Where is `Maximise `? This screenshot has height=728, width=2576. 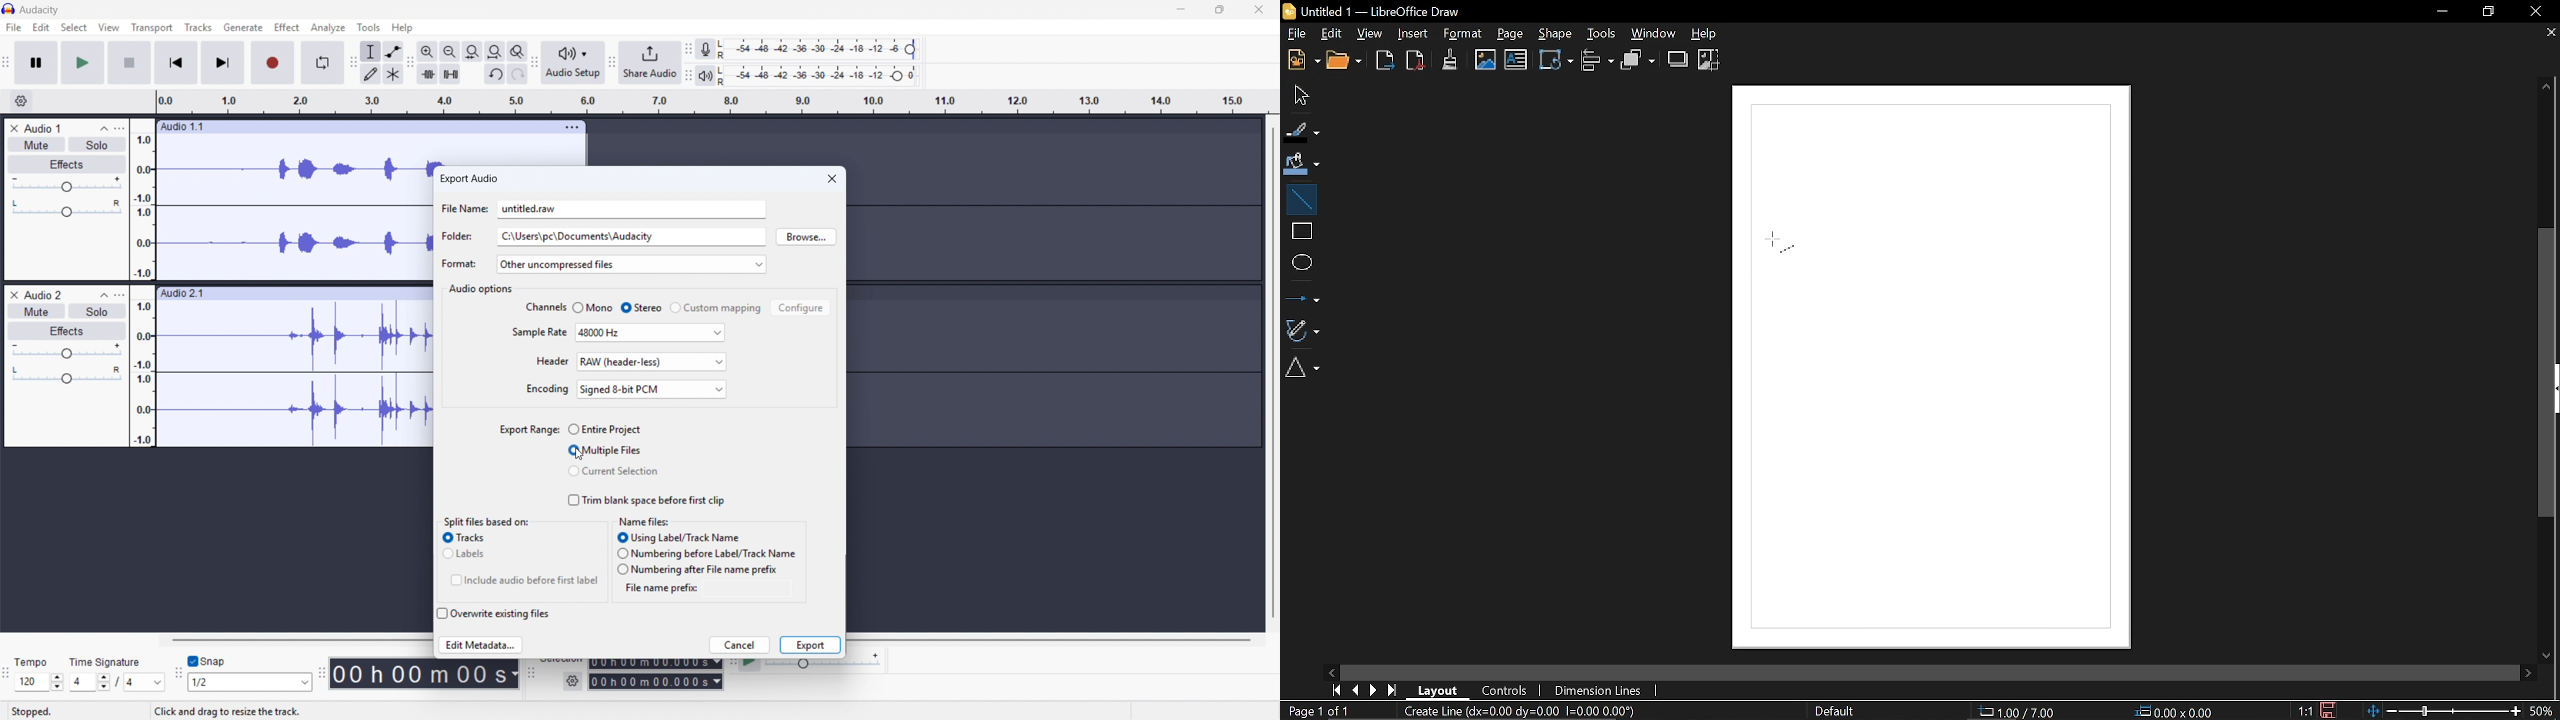 Maximise  is located at coordinates (1218, 10).